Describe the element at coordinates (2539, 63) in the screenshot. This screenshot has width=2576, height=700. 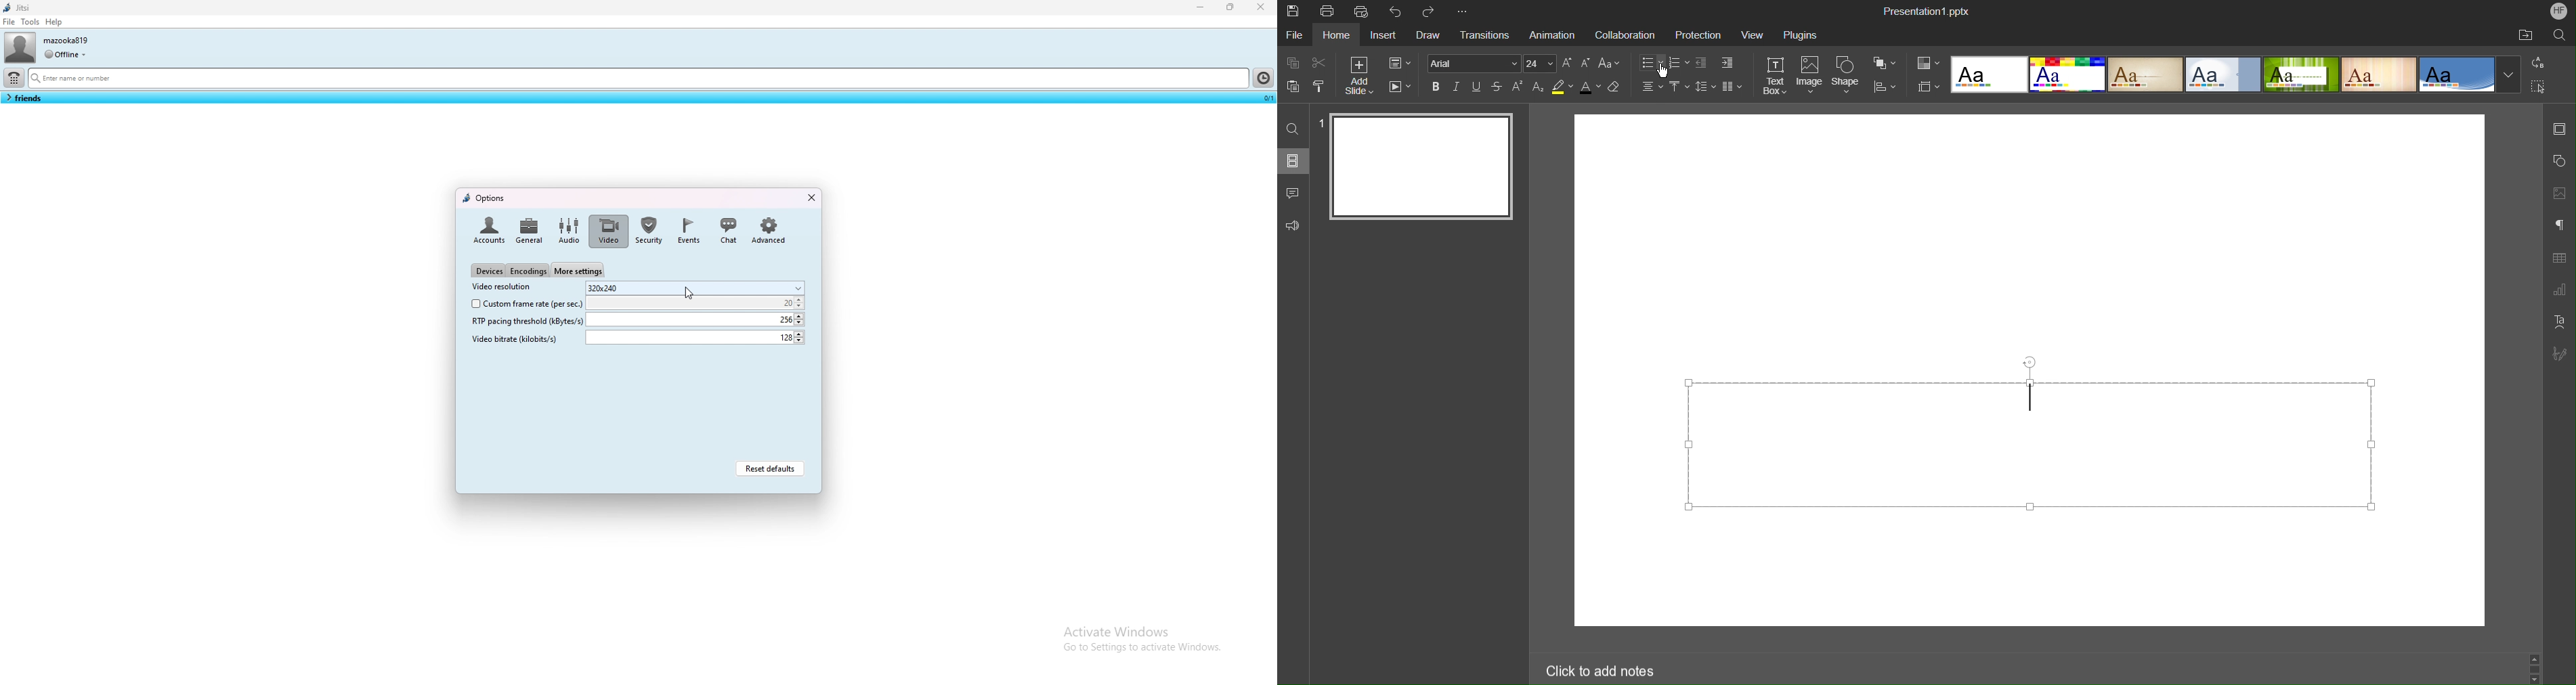
I see `Replace` at that location.